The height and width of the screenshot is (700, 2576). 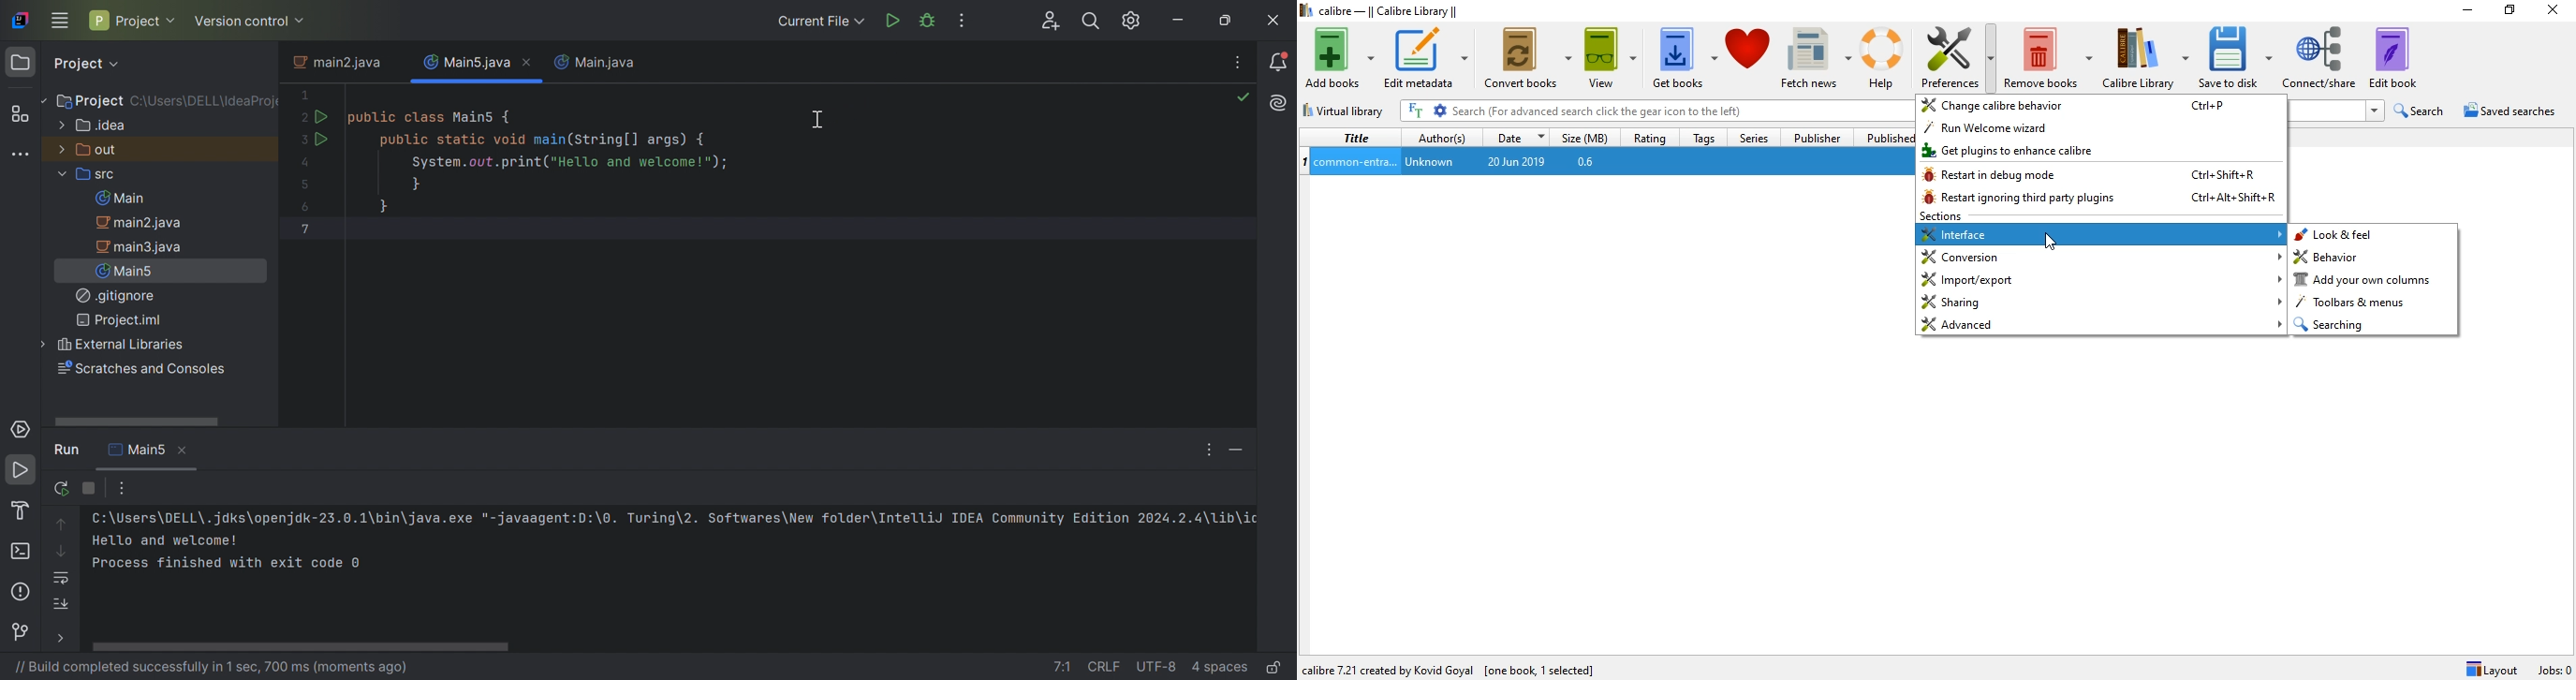 What do you see at coordinates (2512, 112) in the screenshot?
I see `Saves searches` at bounding box center [2512, 112].